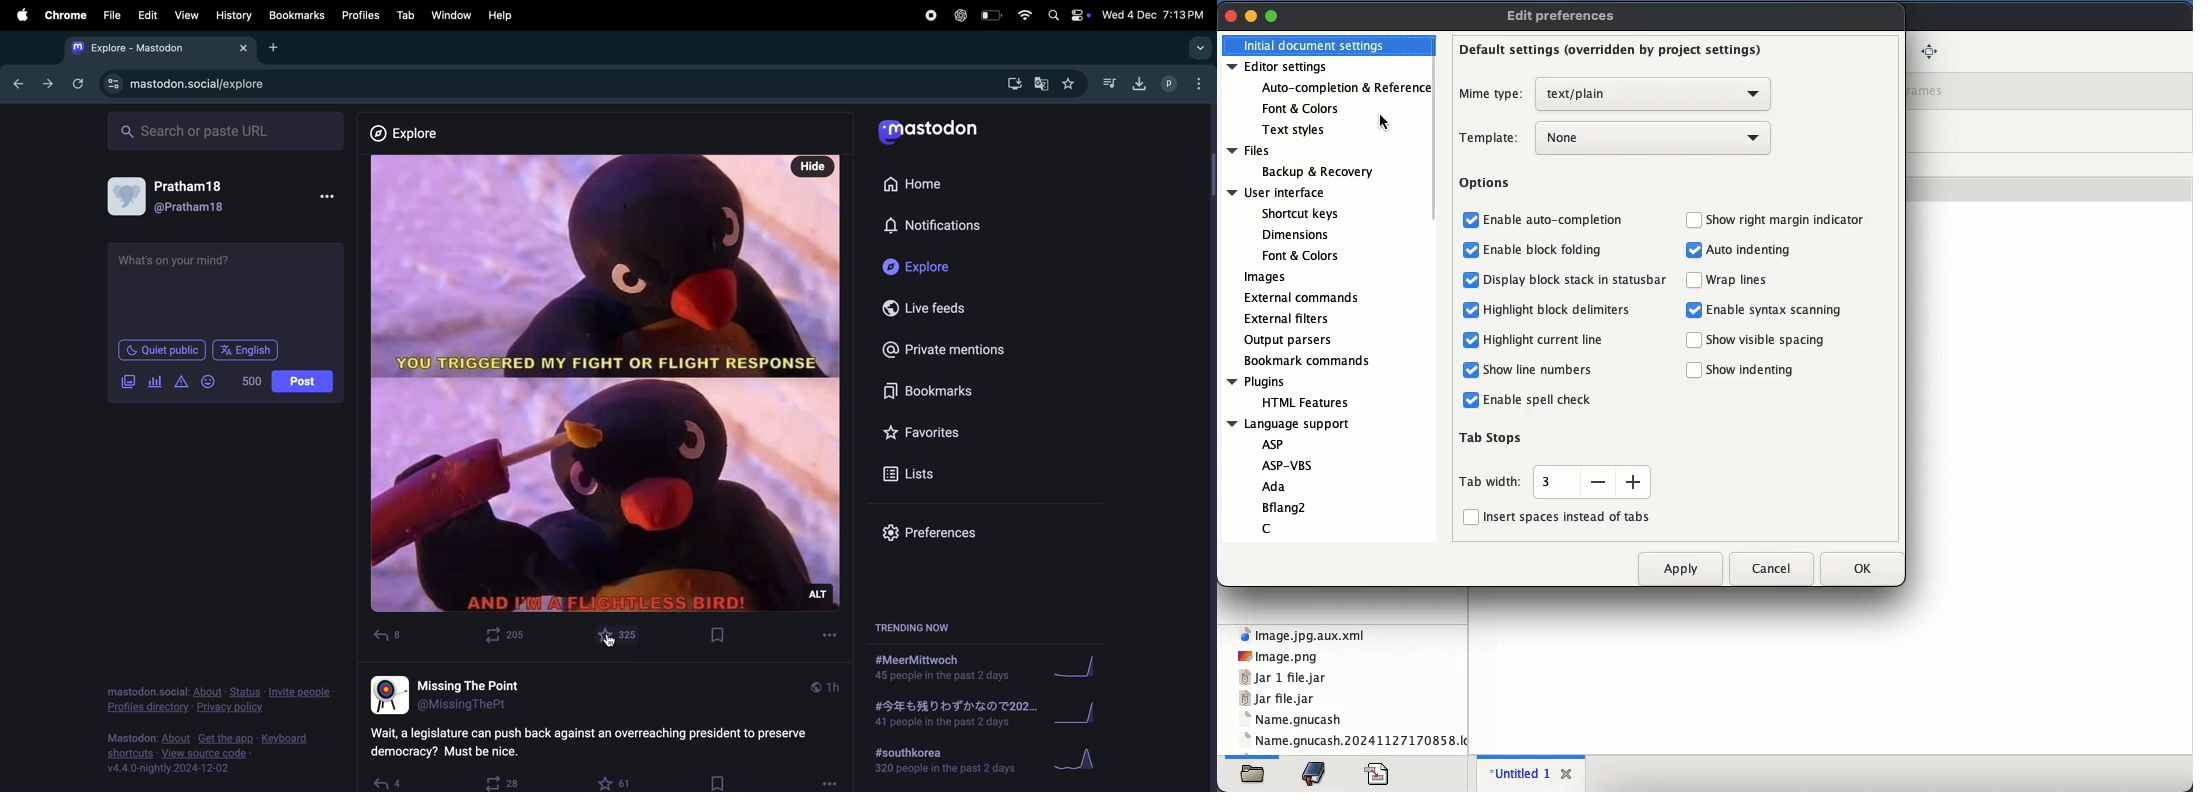 Image resolution: width=2212 pixels, height=812 pixels. I want to click on ok, so click(1861, 568).